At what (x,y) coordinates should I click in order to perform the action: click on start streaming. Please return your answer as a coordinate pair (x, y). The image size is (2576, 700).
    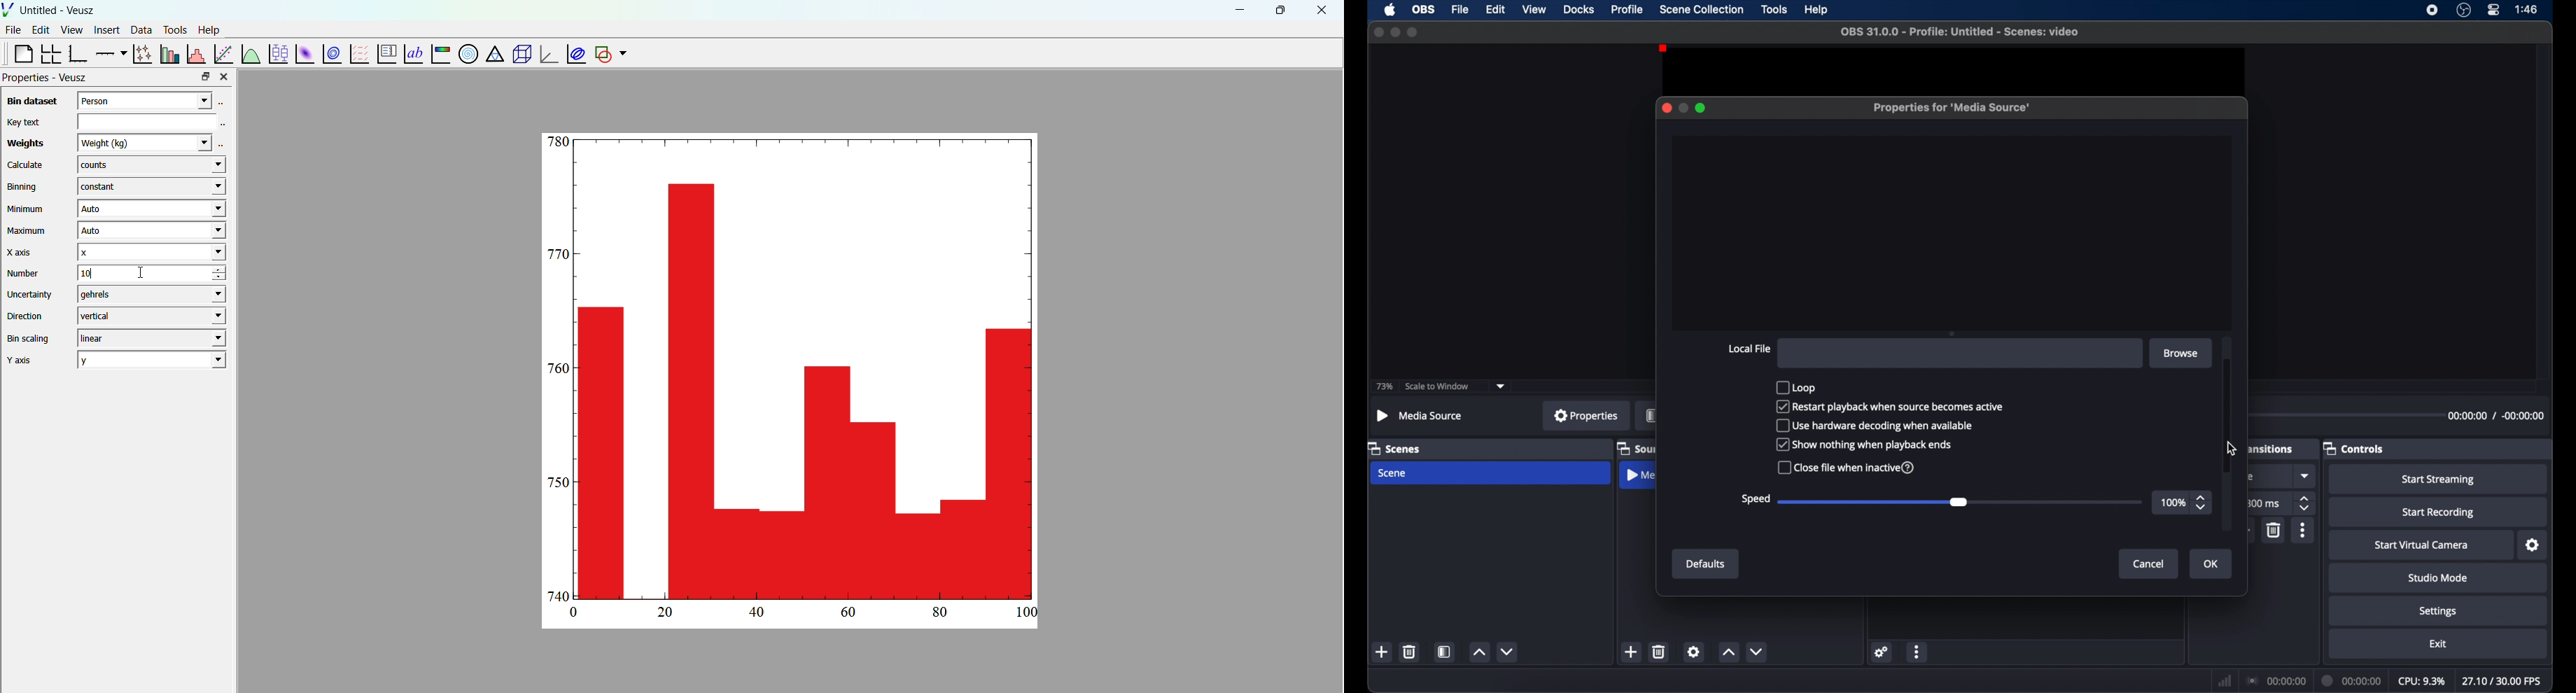
    Looking at the image, I should click on (2438, 480).